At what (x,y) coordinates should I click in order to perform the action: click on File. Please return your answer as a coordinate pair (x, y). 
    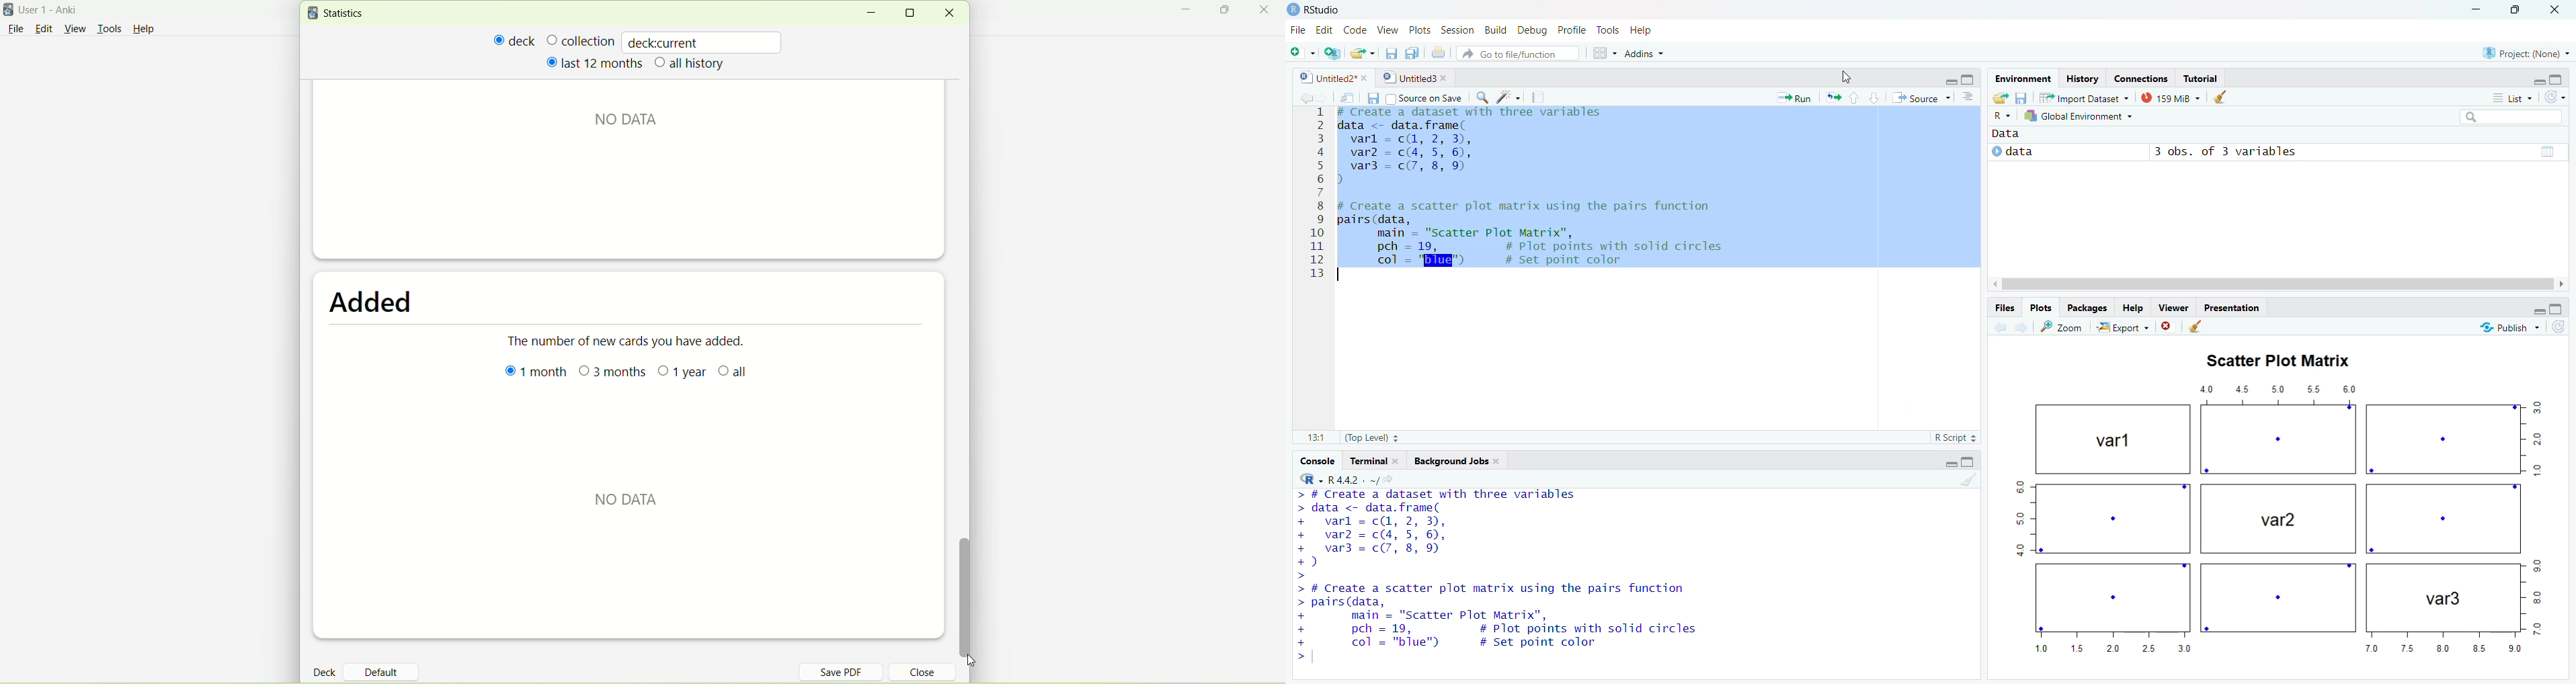
    Looking at the image, I should click on (1298, 28).